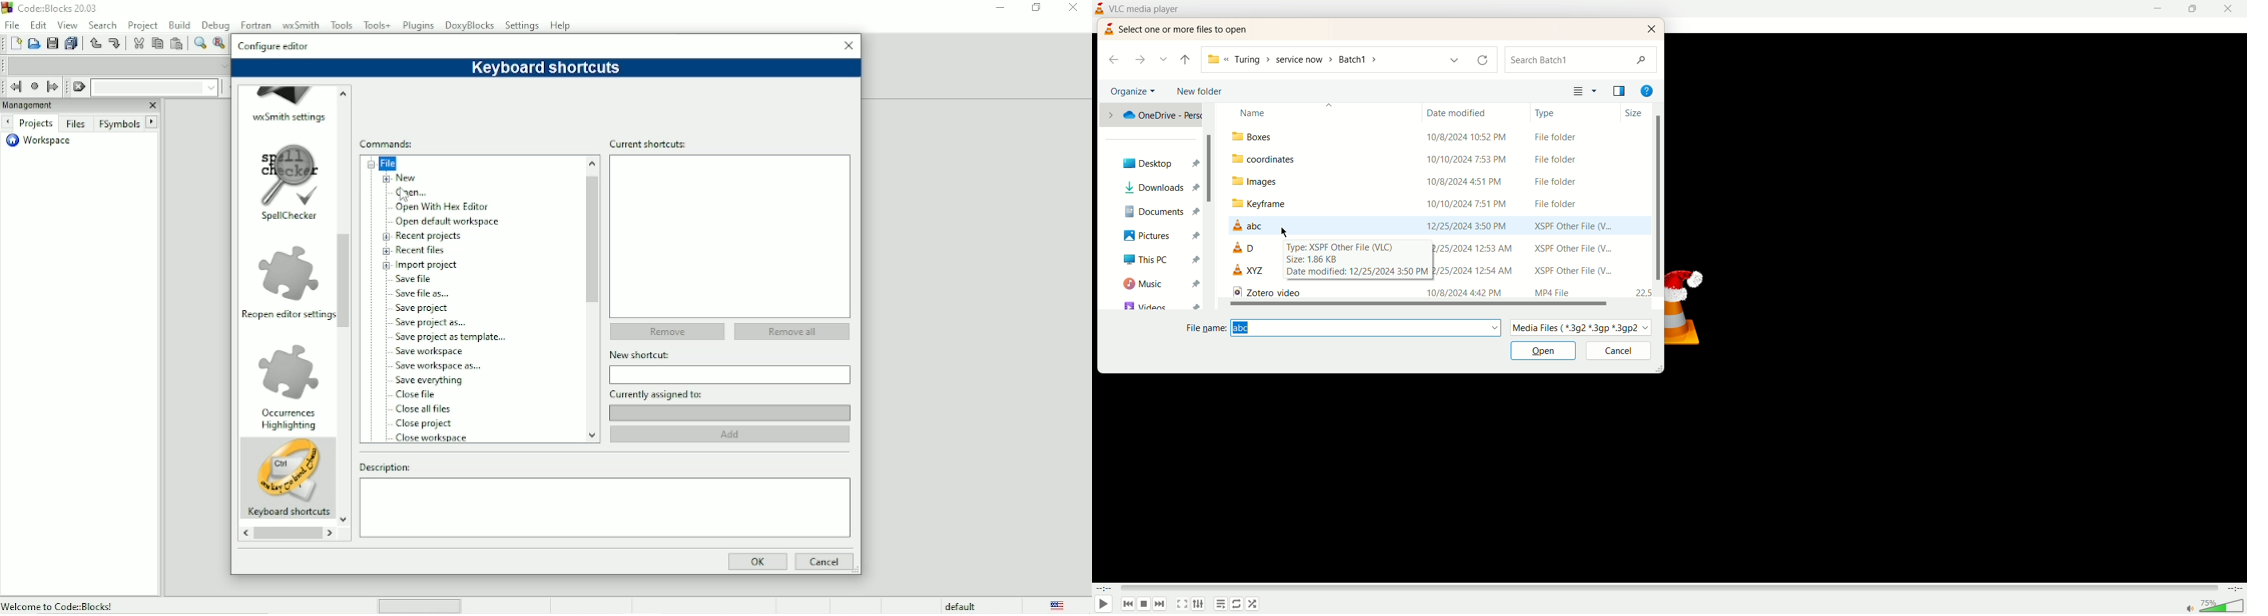  I want to click on Configure editor, so click(274, 44).